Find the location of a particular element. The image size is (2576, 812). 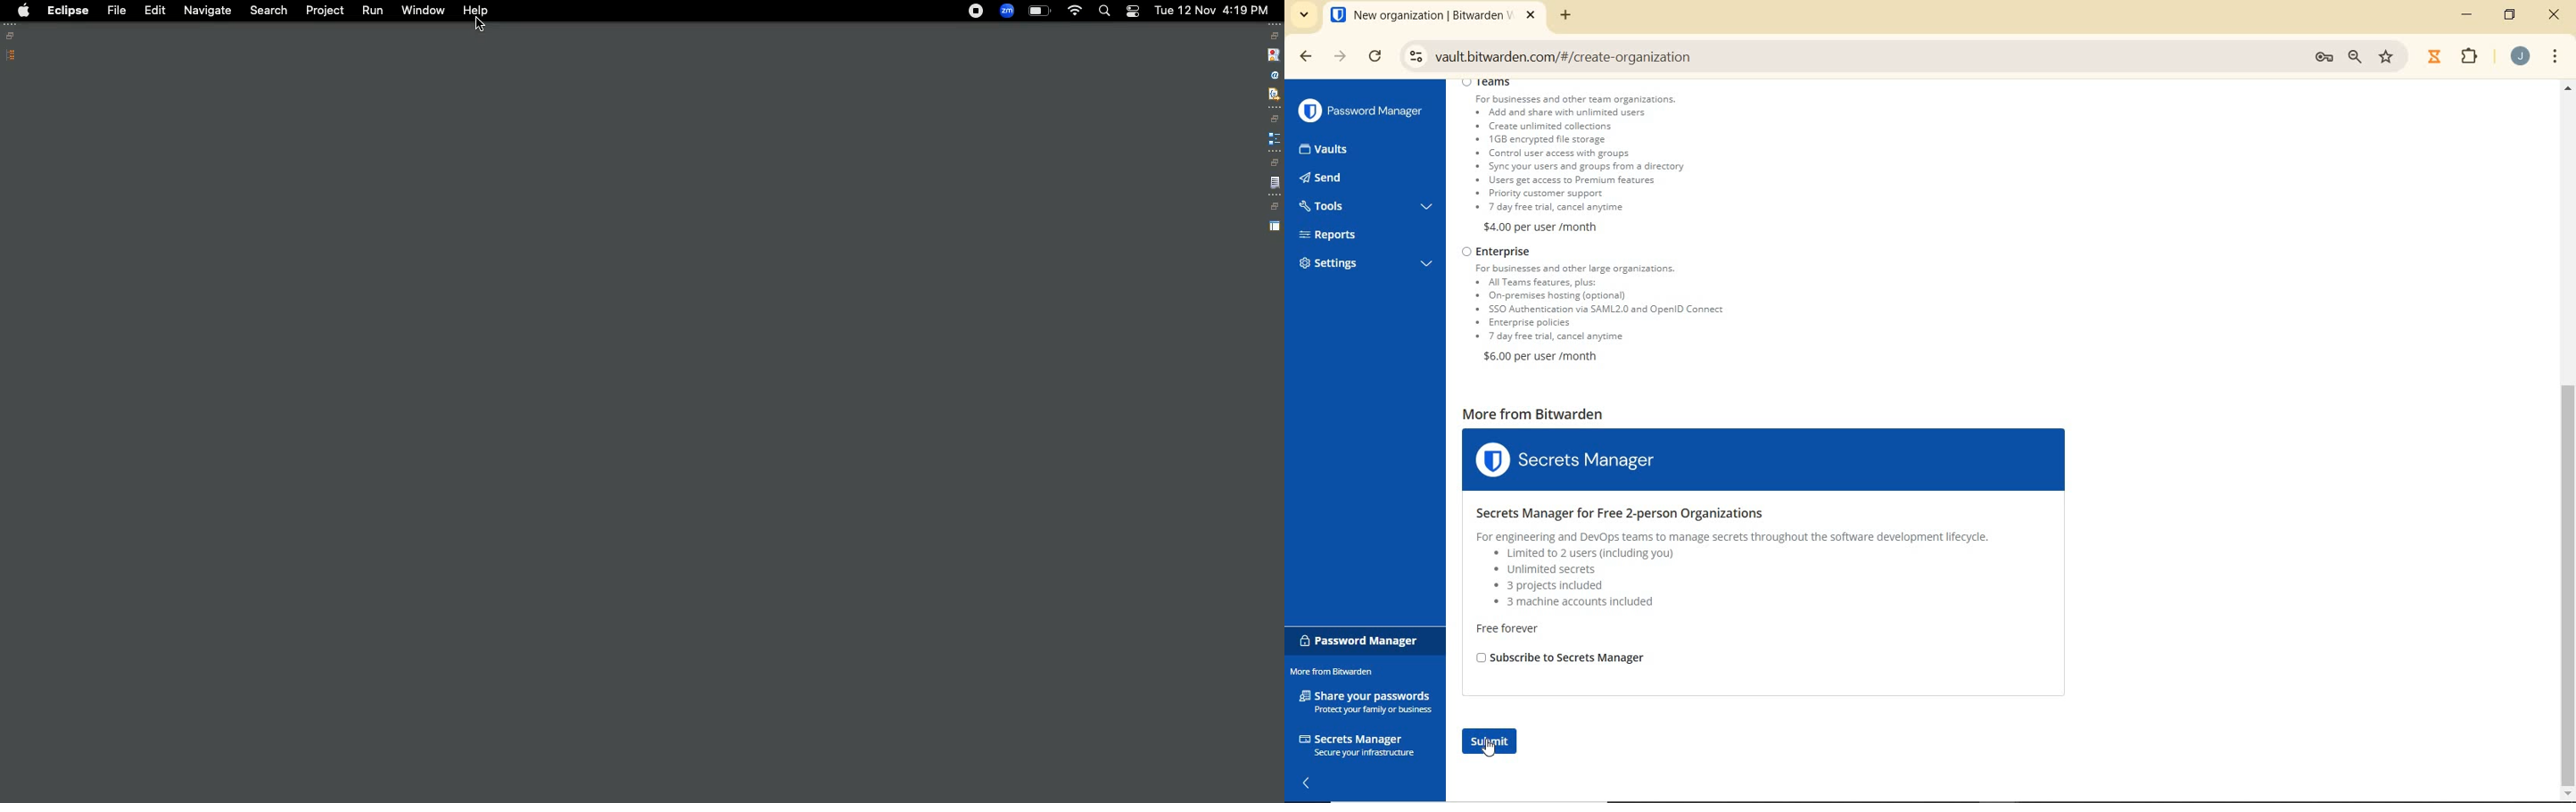

extension point is located at coordinates (1274, 138).